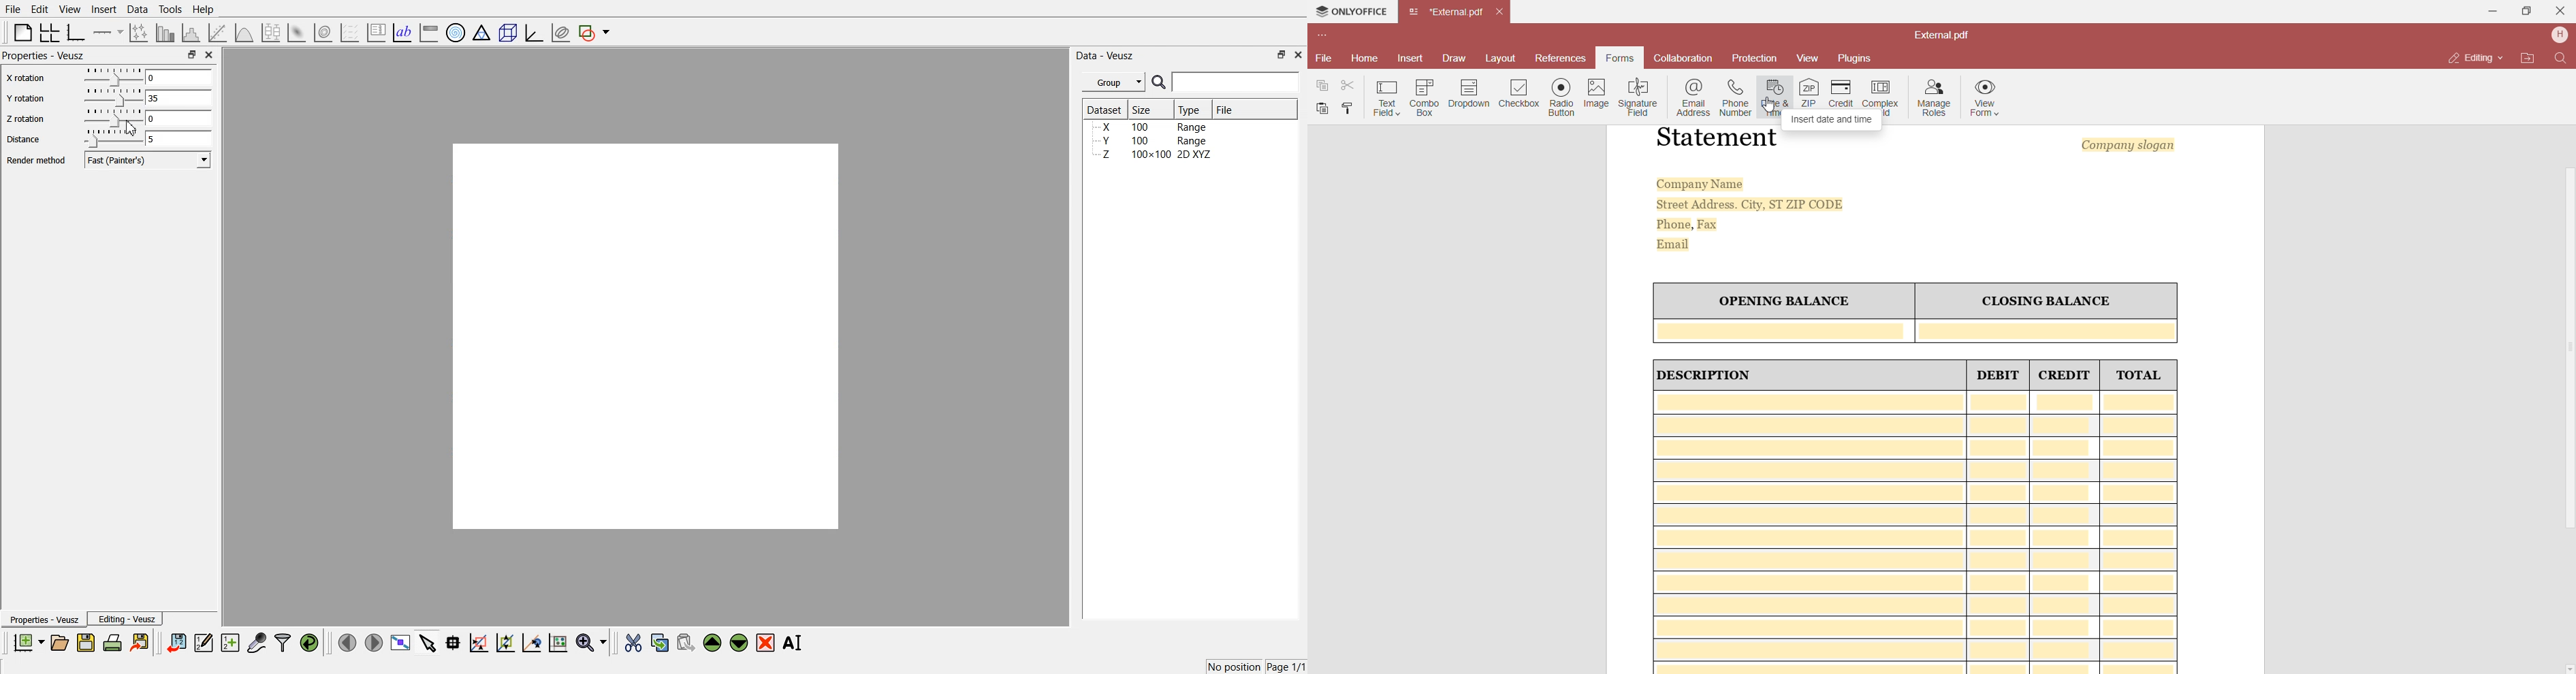  What do you see at coordinates (1935, 97) in the screenshot?
I see `Manage Roles` at bounding box center [1935, 97].